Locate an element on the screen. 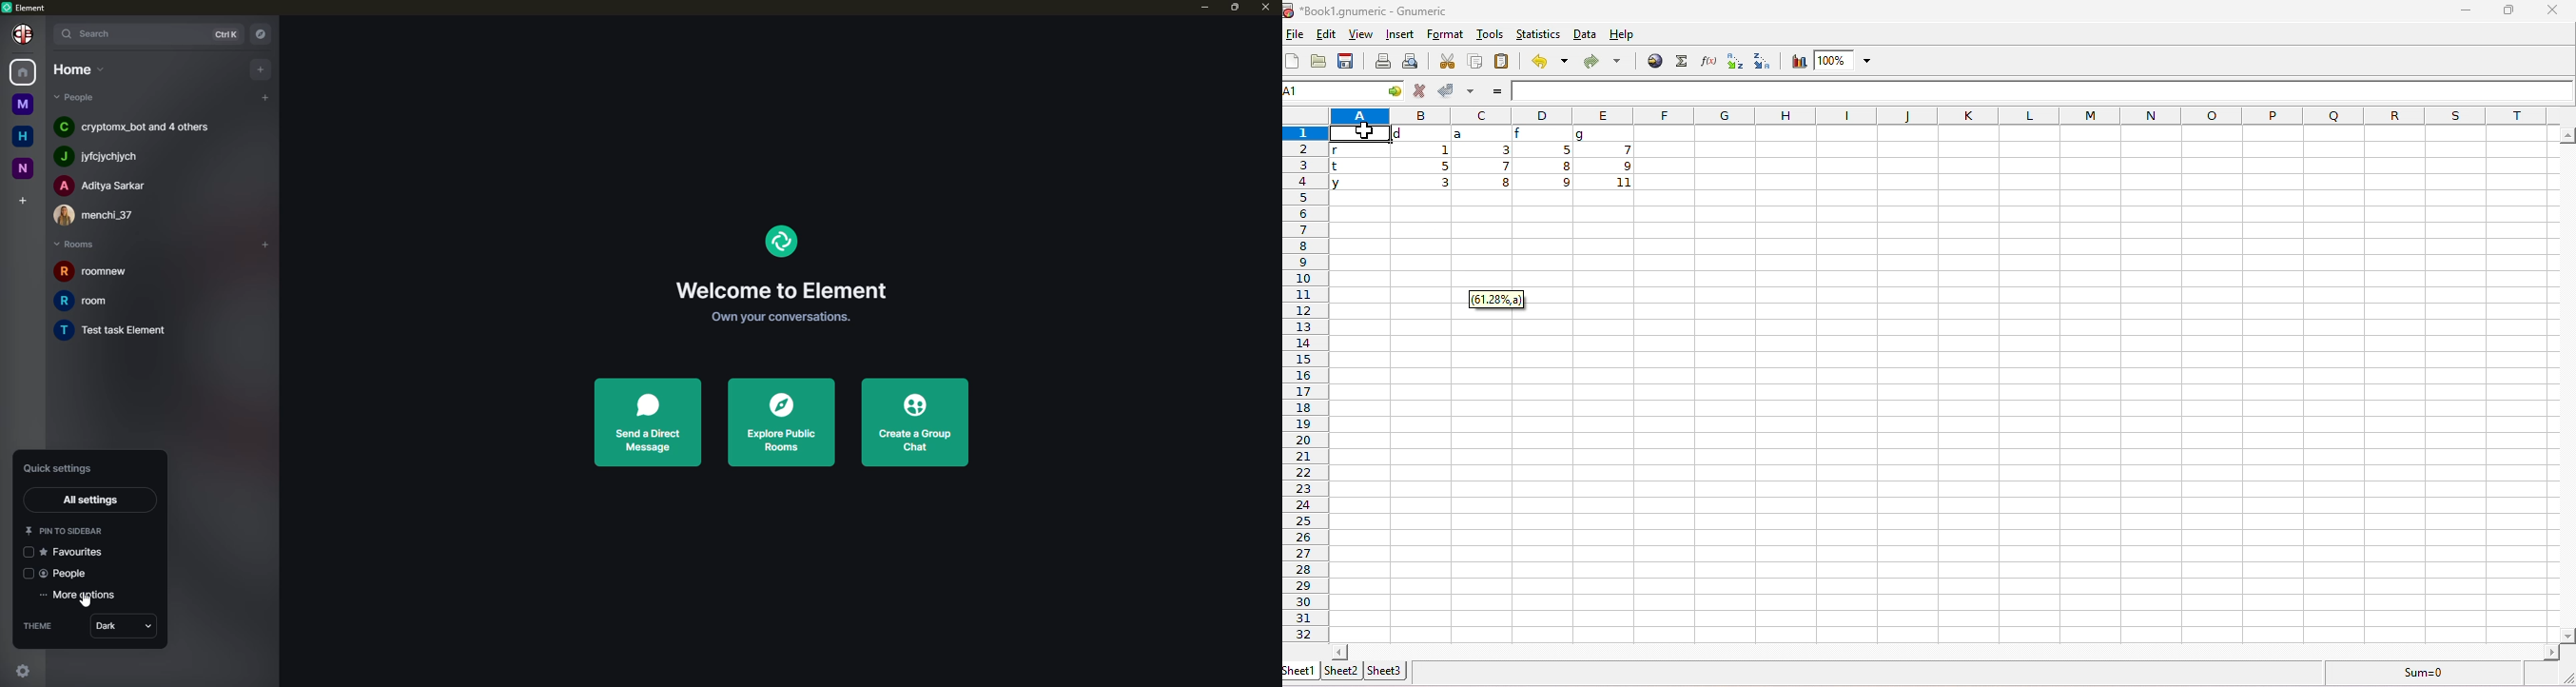 The height and width of the screenshot is (700, 2576). sheet1 is located at coordinates (1300, 671).